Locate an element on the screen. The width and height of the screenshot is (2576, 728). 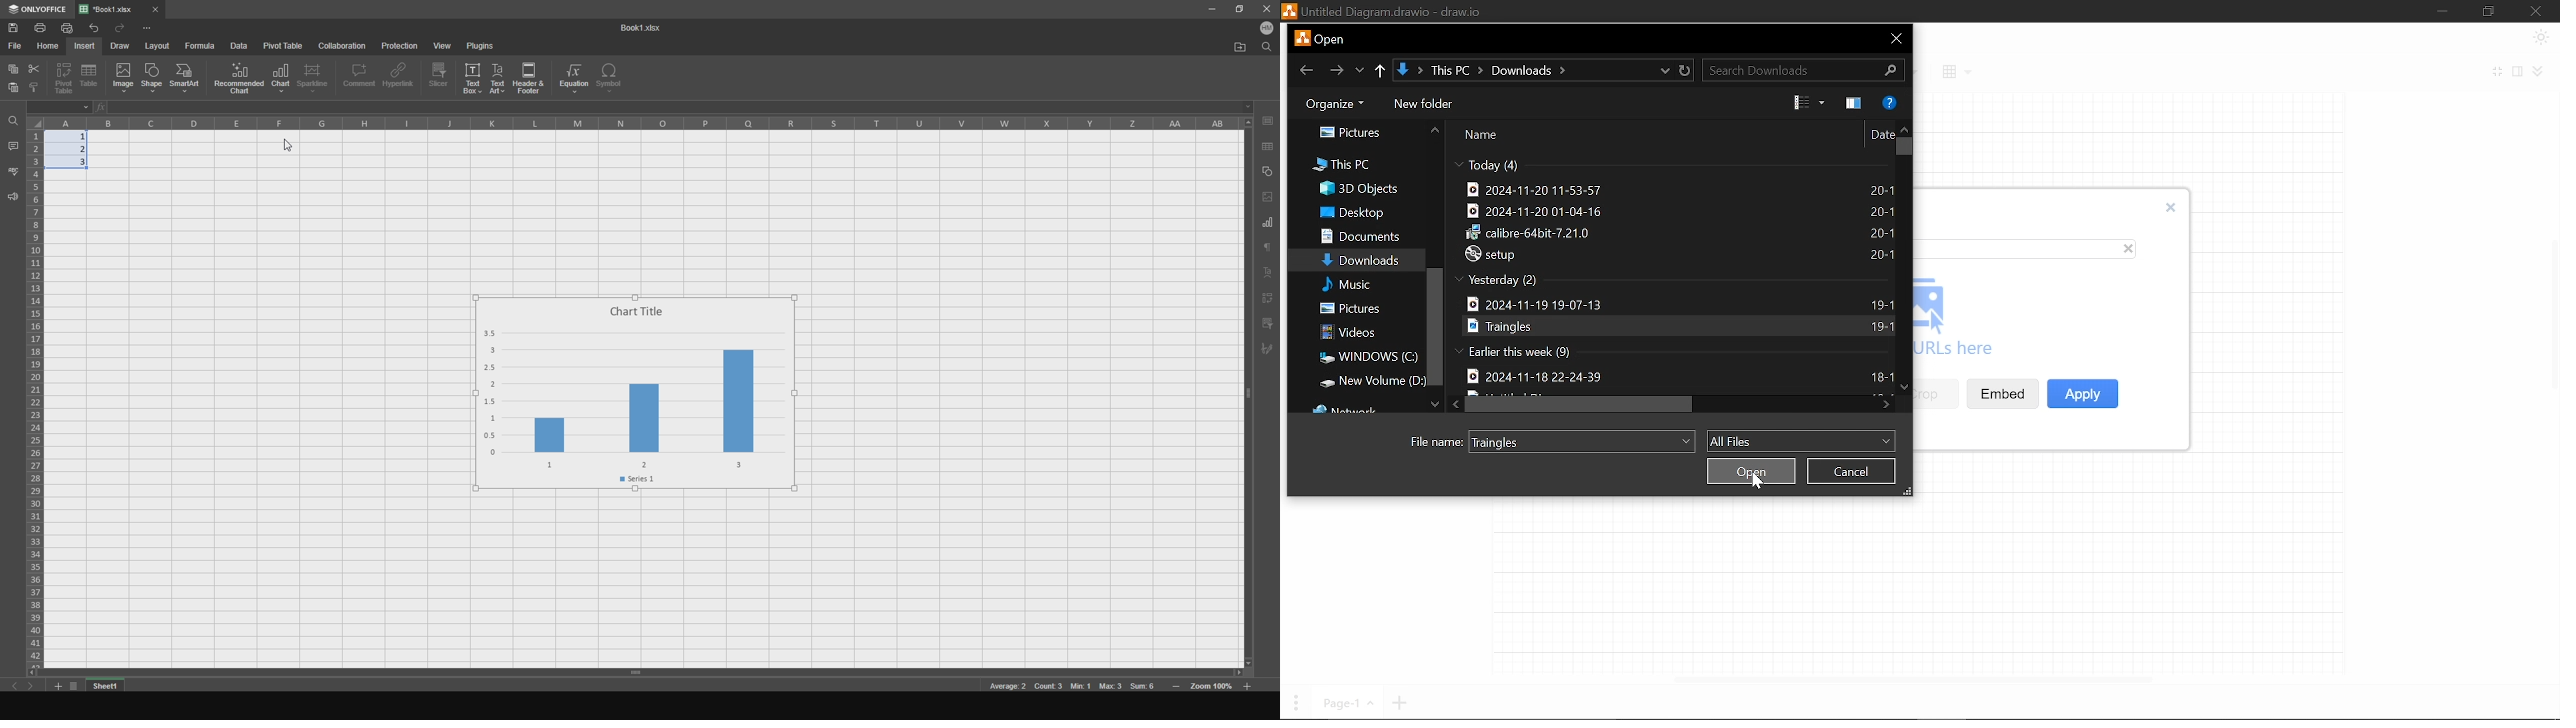
Horizontal scrollbar for files in "Download" is located at coordinates (1578, 404).